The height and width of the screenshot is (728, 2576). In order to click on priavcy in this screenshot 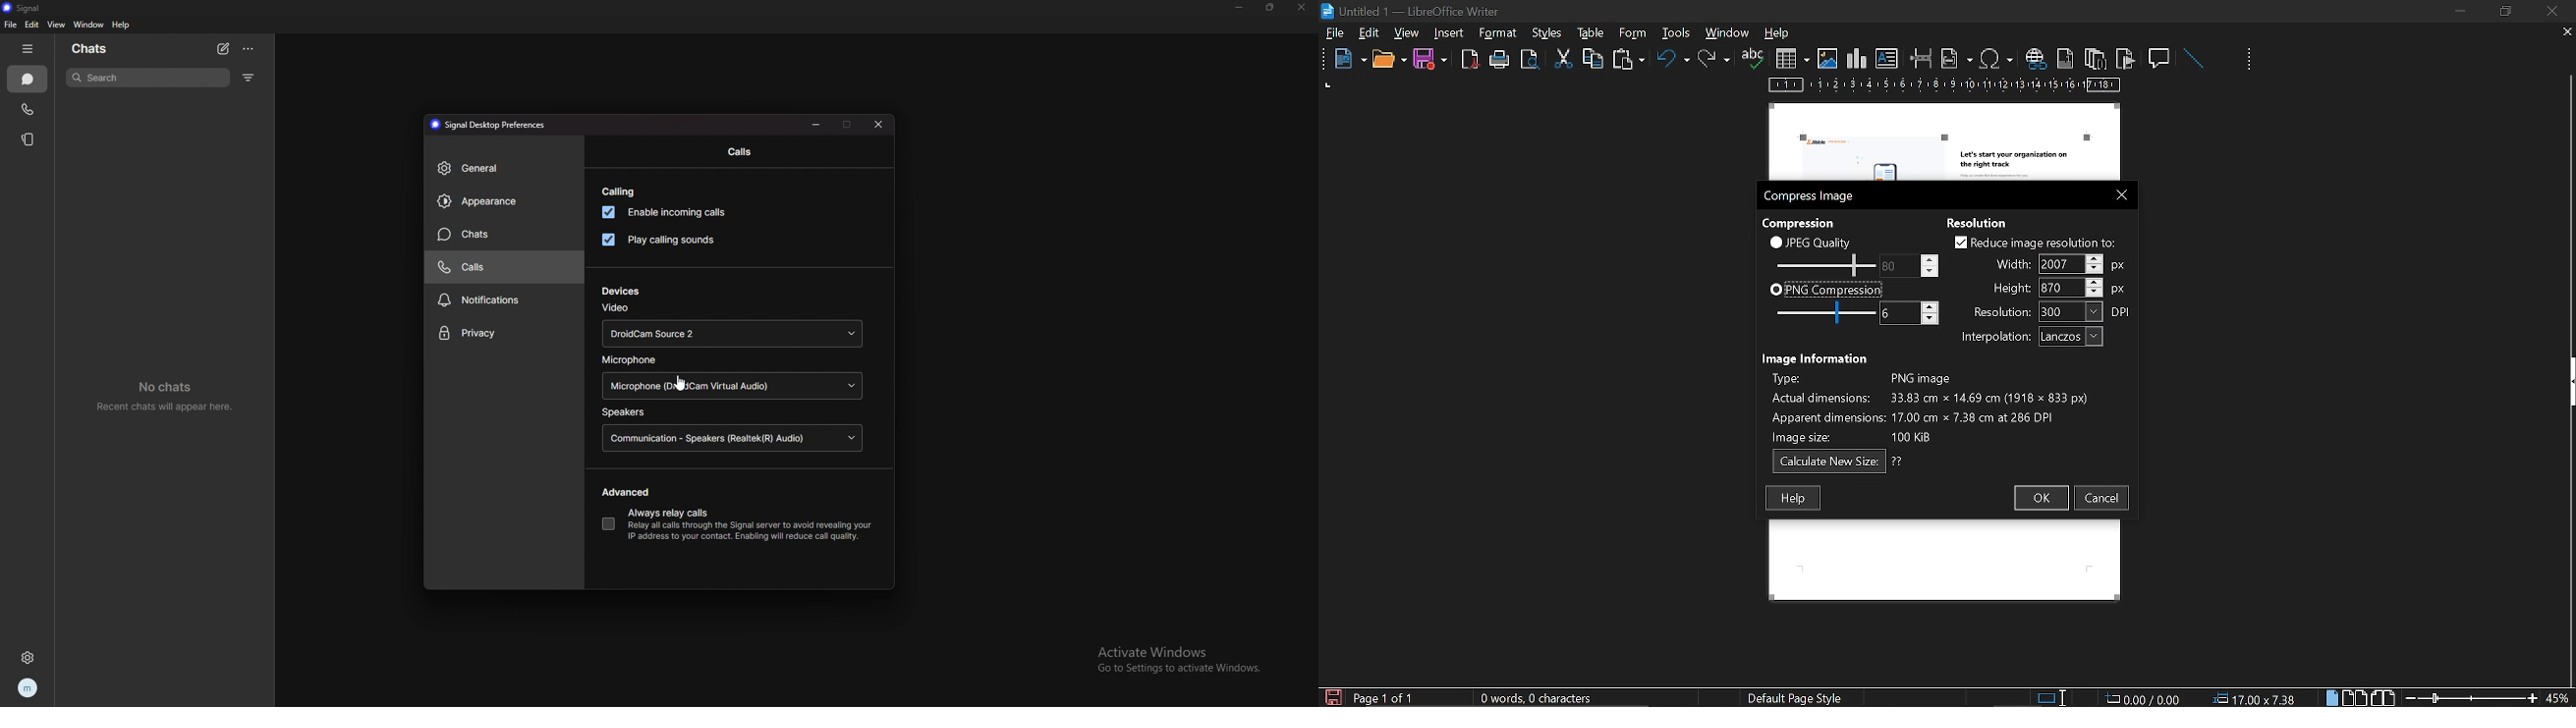, I will do `click(505, 334)`.